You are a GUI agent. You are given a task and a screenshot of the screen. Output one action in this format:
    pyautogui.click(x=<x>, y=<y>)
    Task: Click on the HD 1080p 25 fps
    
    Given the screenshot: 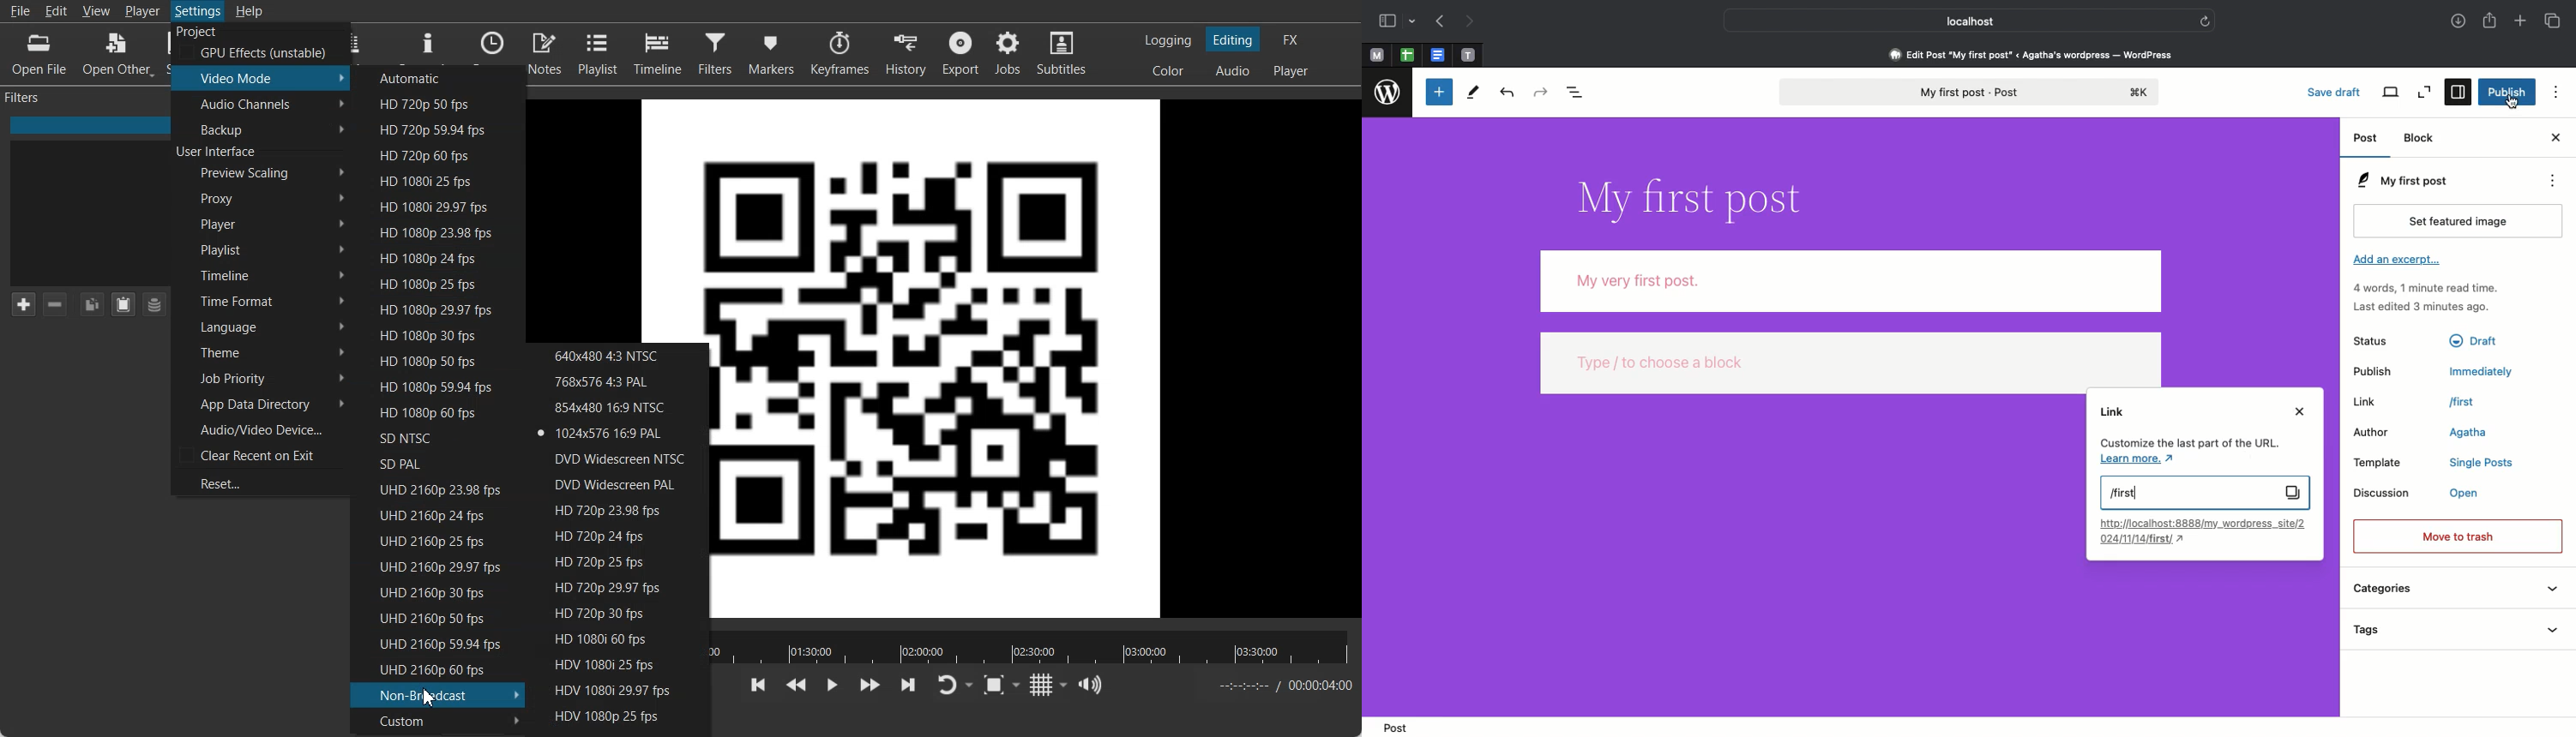 What is the action you would take?
    pyautogui.click(x=433, y=284)
    